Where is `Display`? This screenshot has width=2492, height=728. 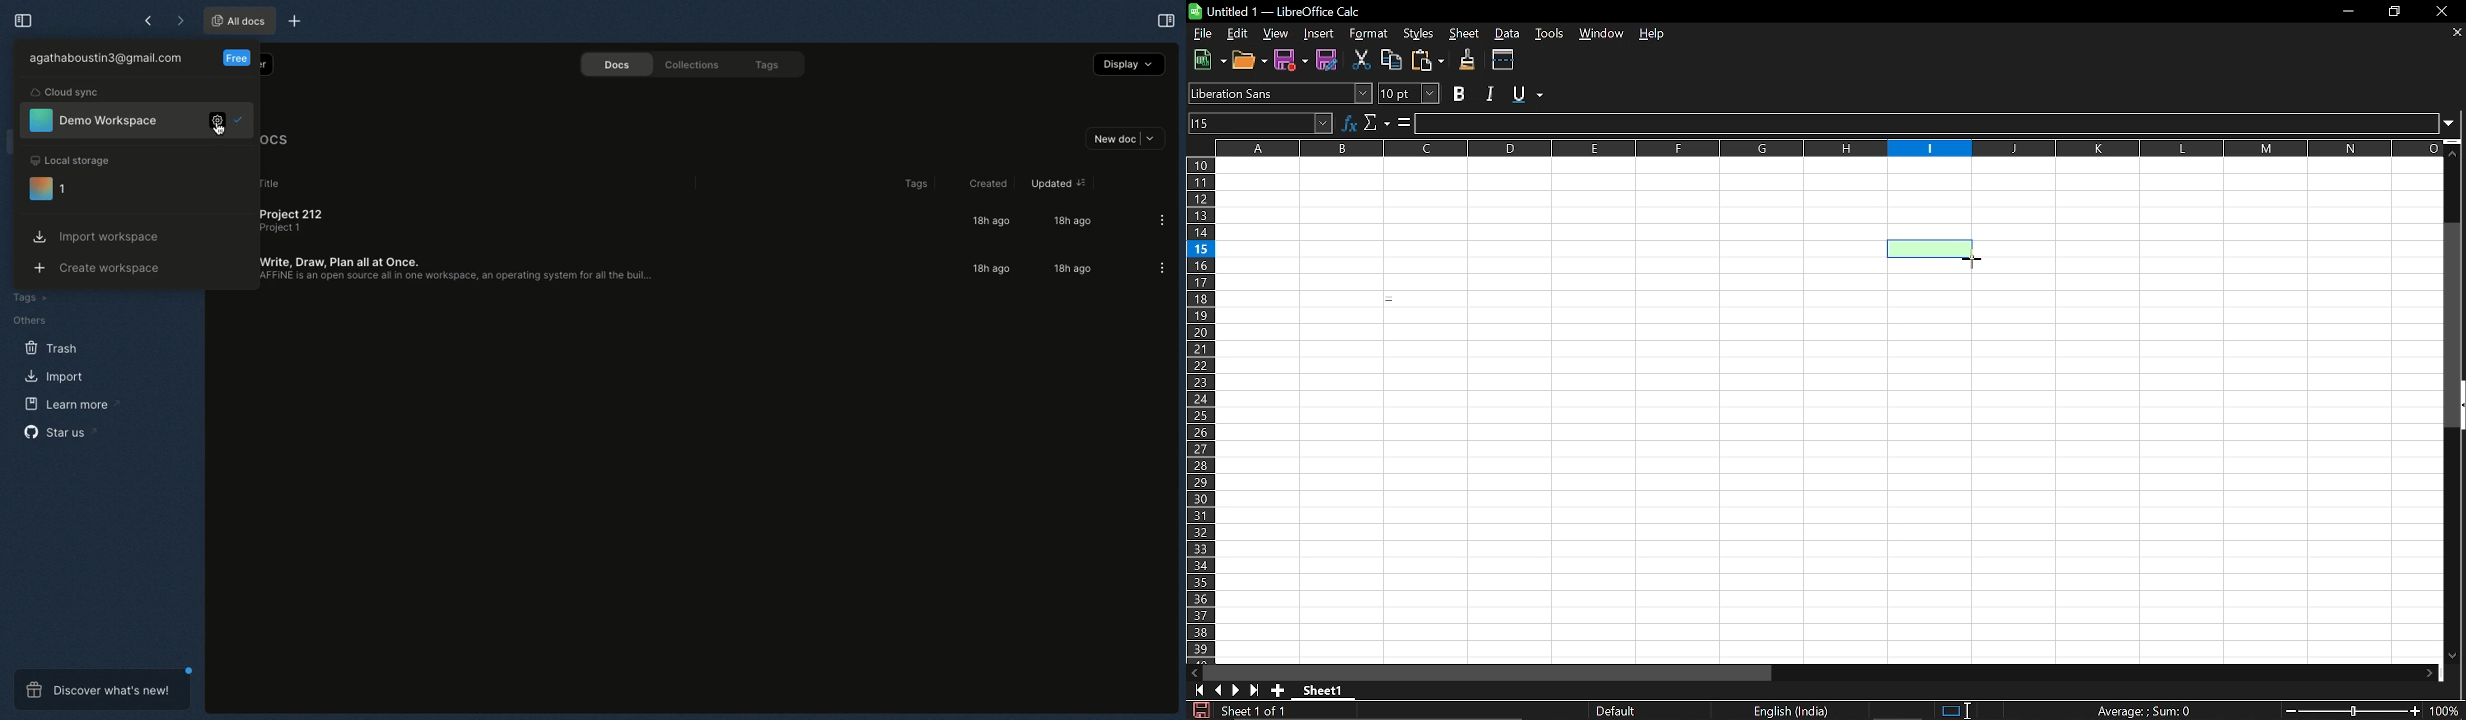 Display is located at coordinates (1128, 64).